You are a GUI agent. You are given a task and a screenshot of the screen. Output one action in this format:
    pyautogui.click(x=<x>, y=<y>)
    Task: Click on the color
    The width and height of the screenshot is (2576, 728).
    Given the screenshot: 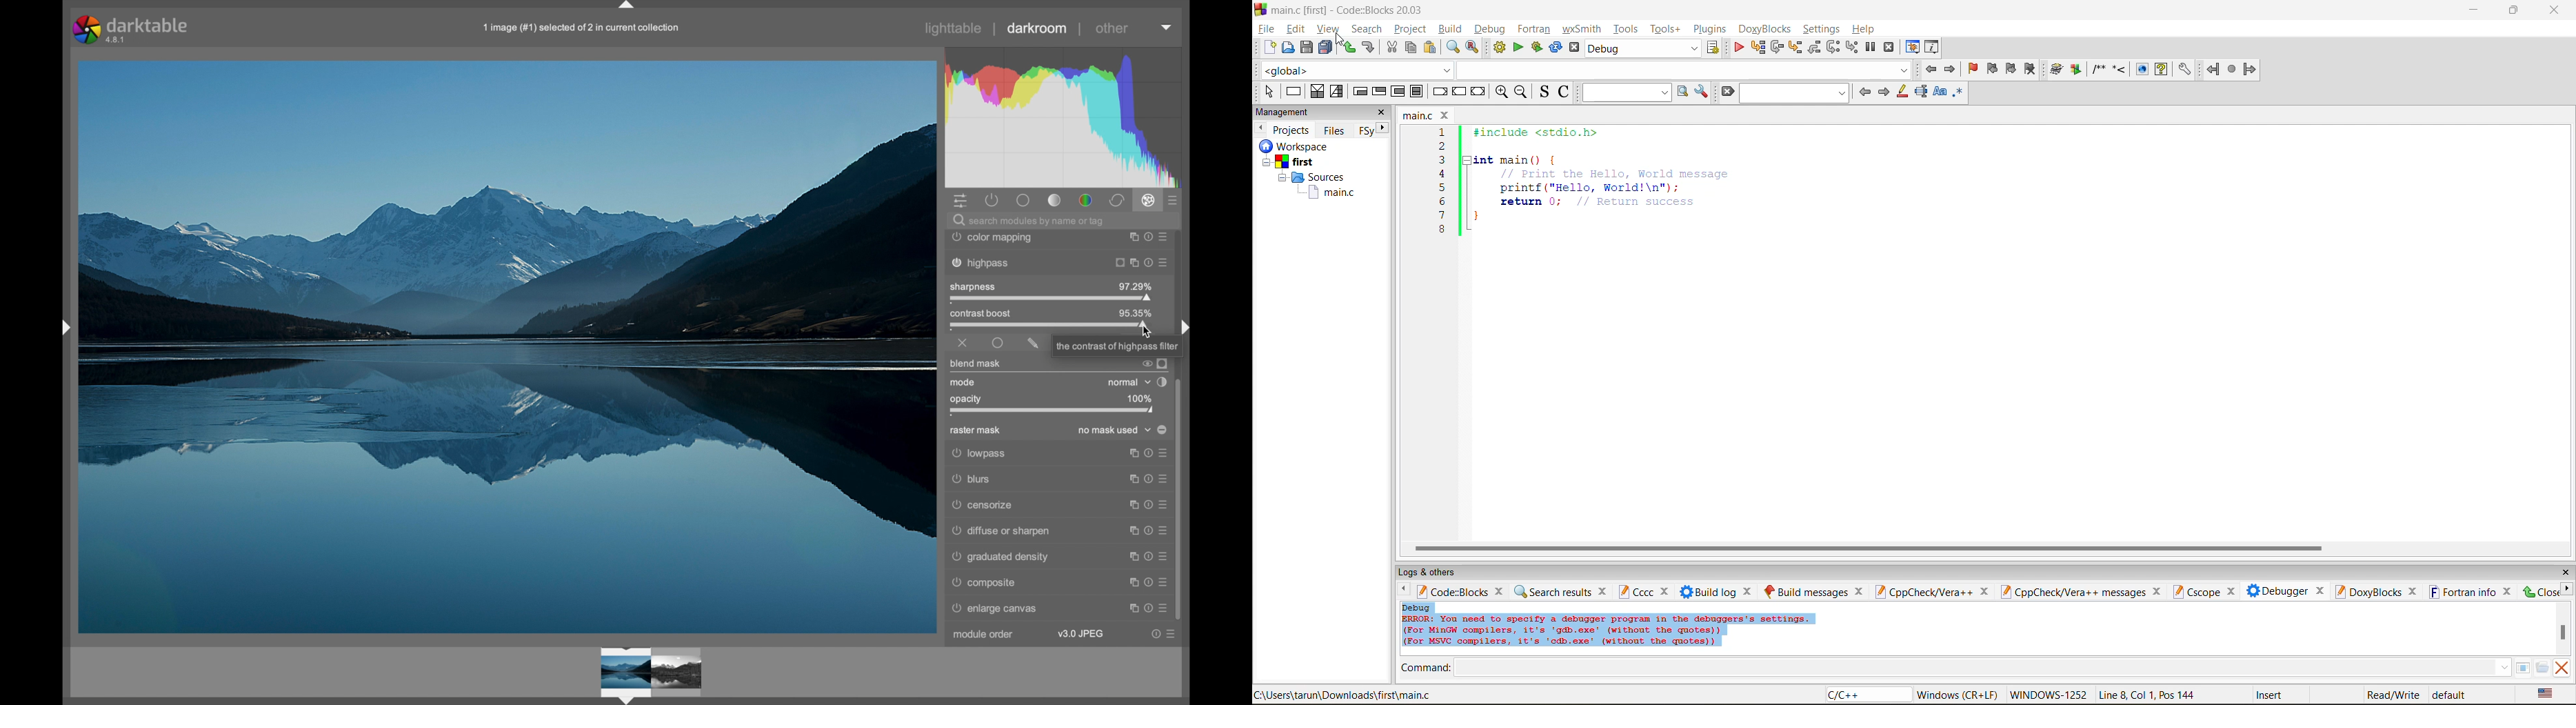 What is the action you would take?
    pyautogui.click(x=1087, y=201)
    